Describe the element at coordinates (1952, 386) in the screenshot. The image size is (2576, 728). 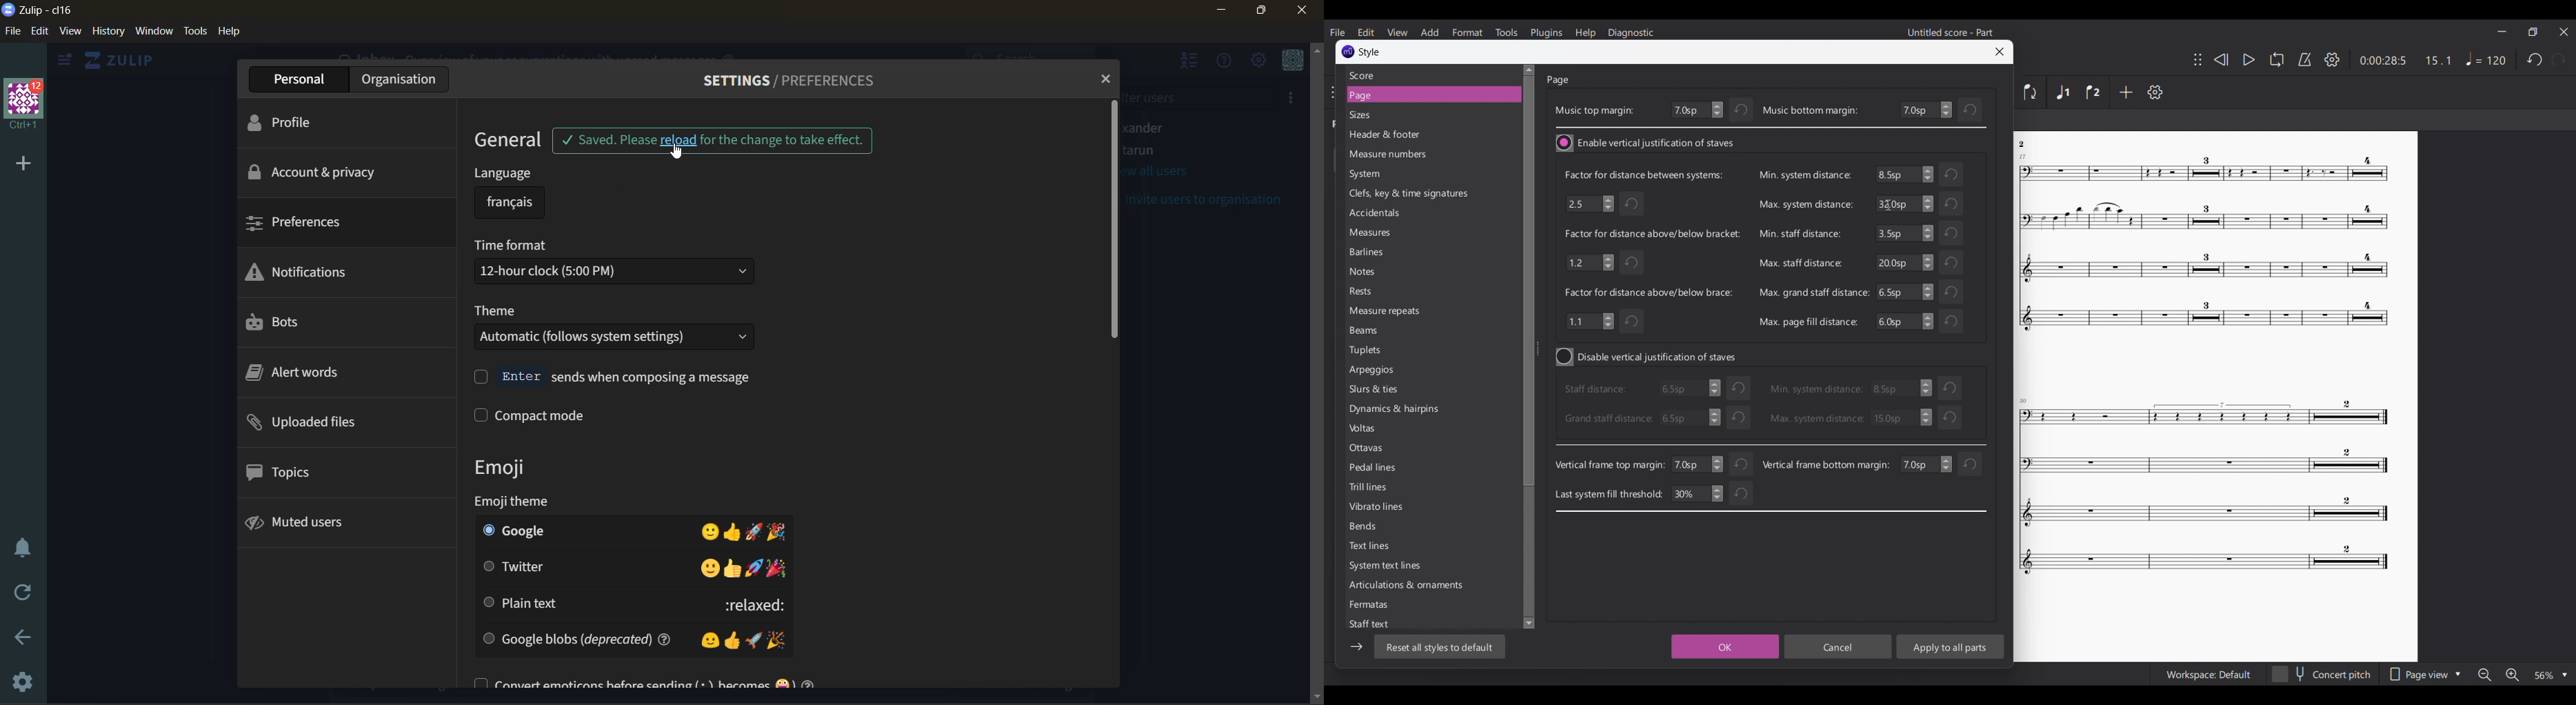
I see `reset` at that location.